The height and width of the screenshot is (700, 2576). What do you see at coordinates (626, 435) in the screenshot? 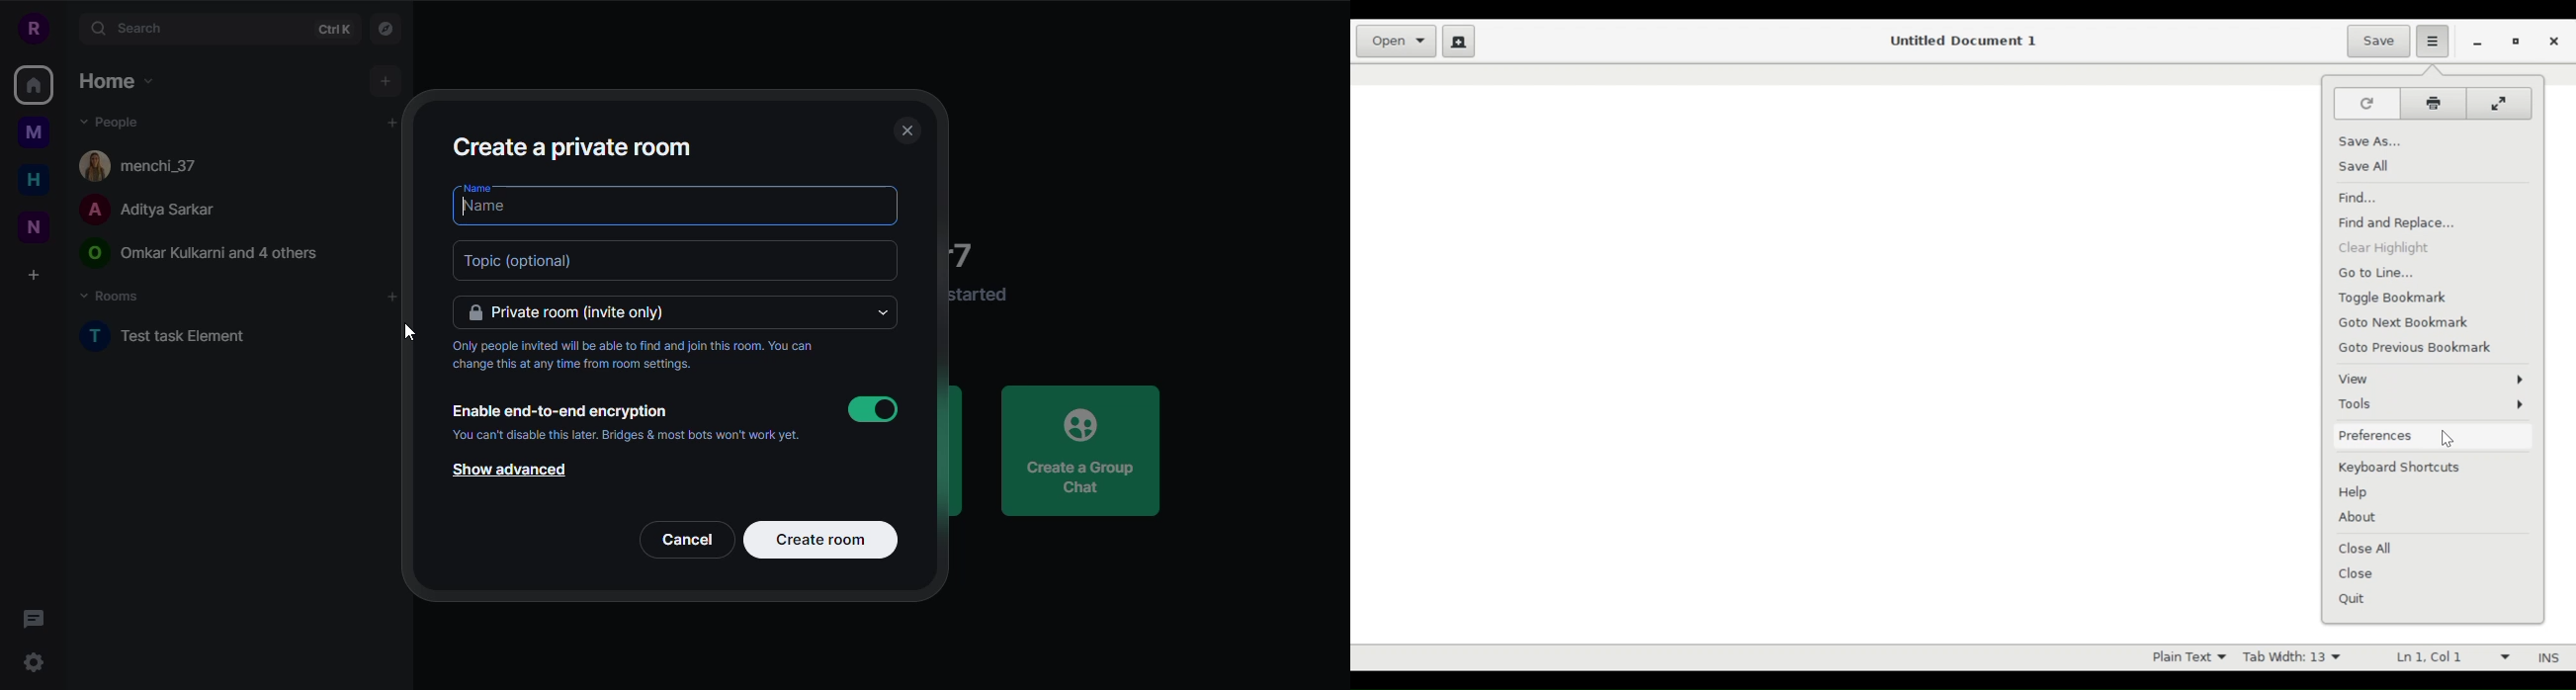
I see `info` at bounding box center [626, 435].